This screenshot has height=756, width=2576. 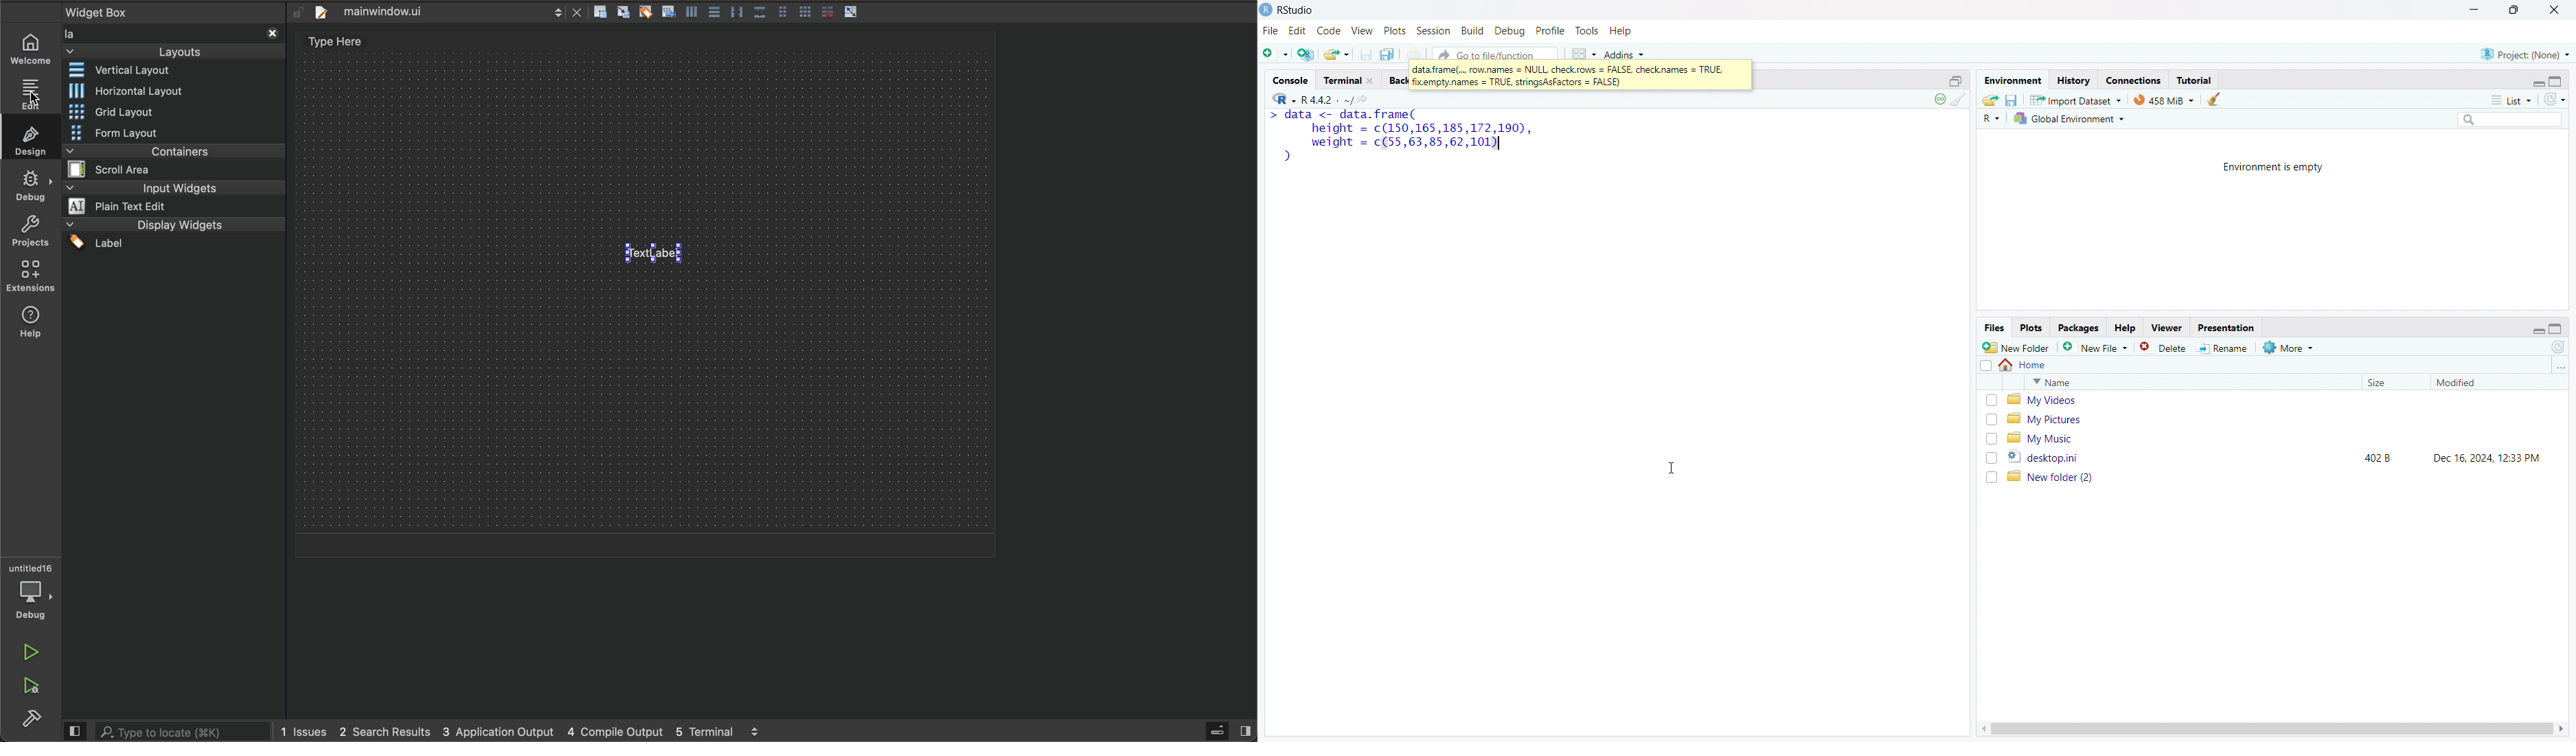 I want to click on height = ¢(150,165,185,172,190),, so click(x=1419, y=128).